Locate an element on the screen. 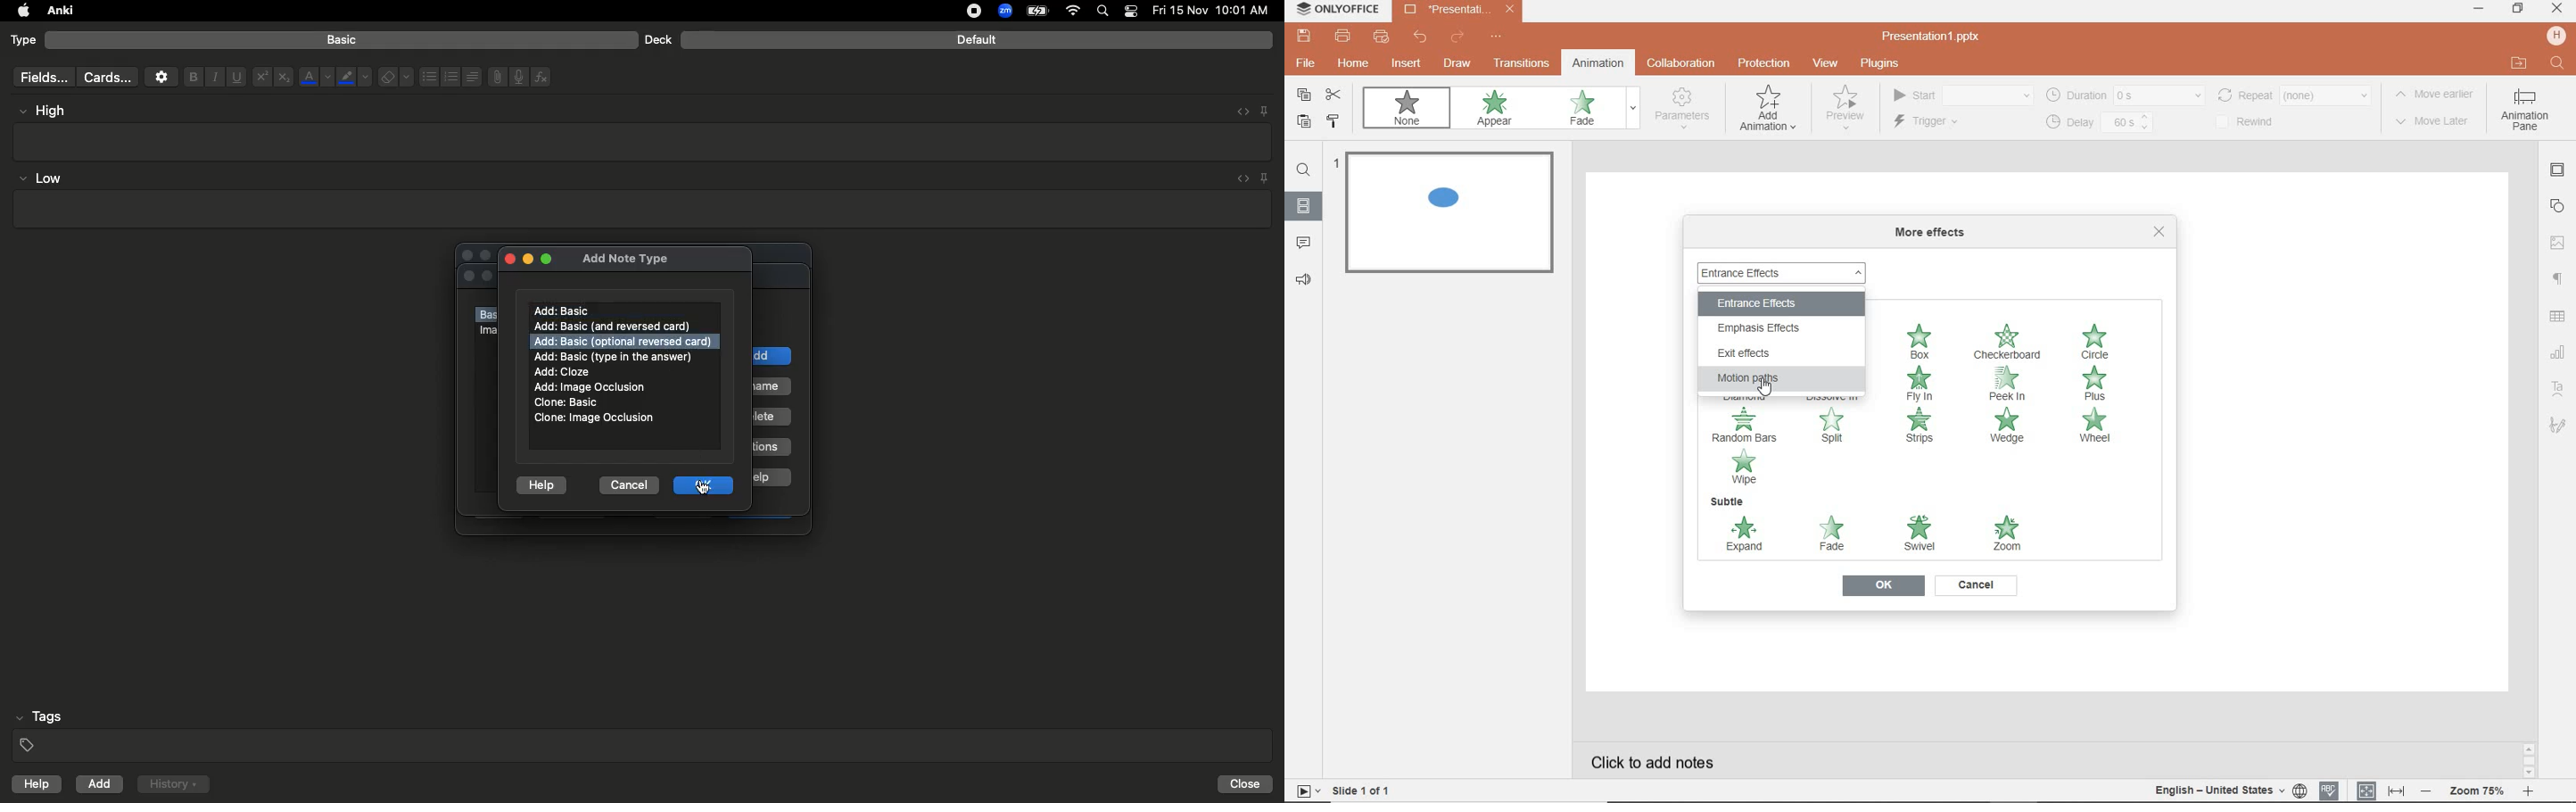  SPLIT is located at coordinates (1837, 431).